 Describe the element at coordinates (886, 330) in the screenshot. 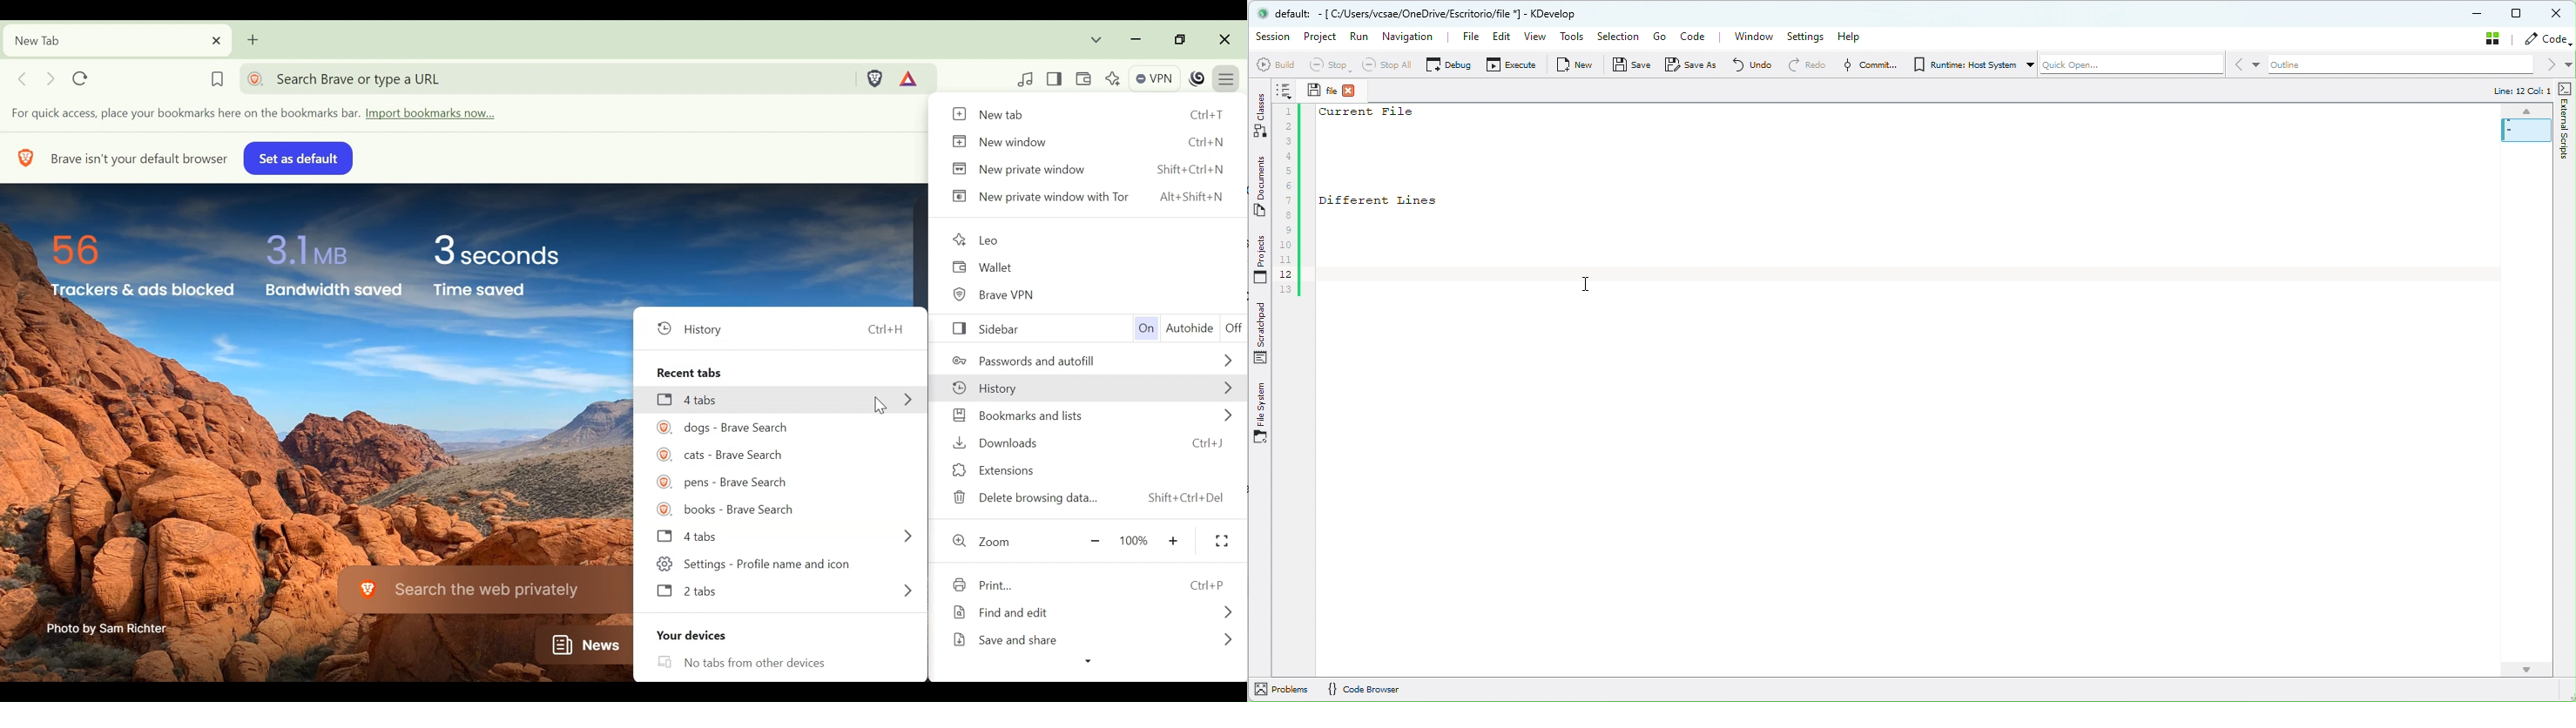

I see `Ctrl+H` at that location.